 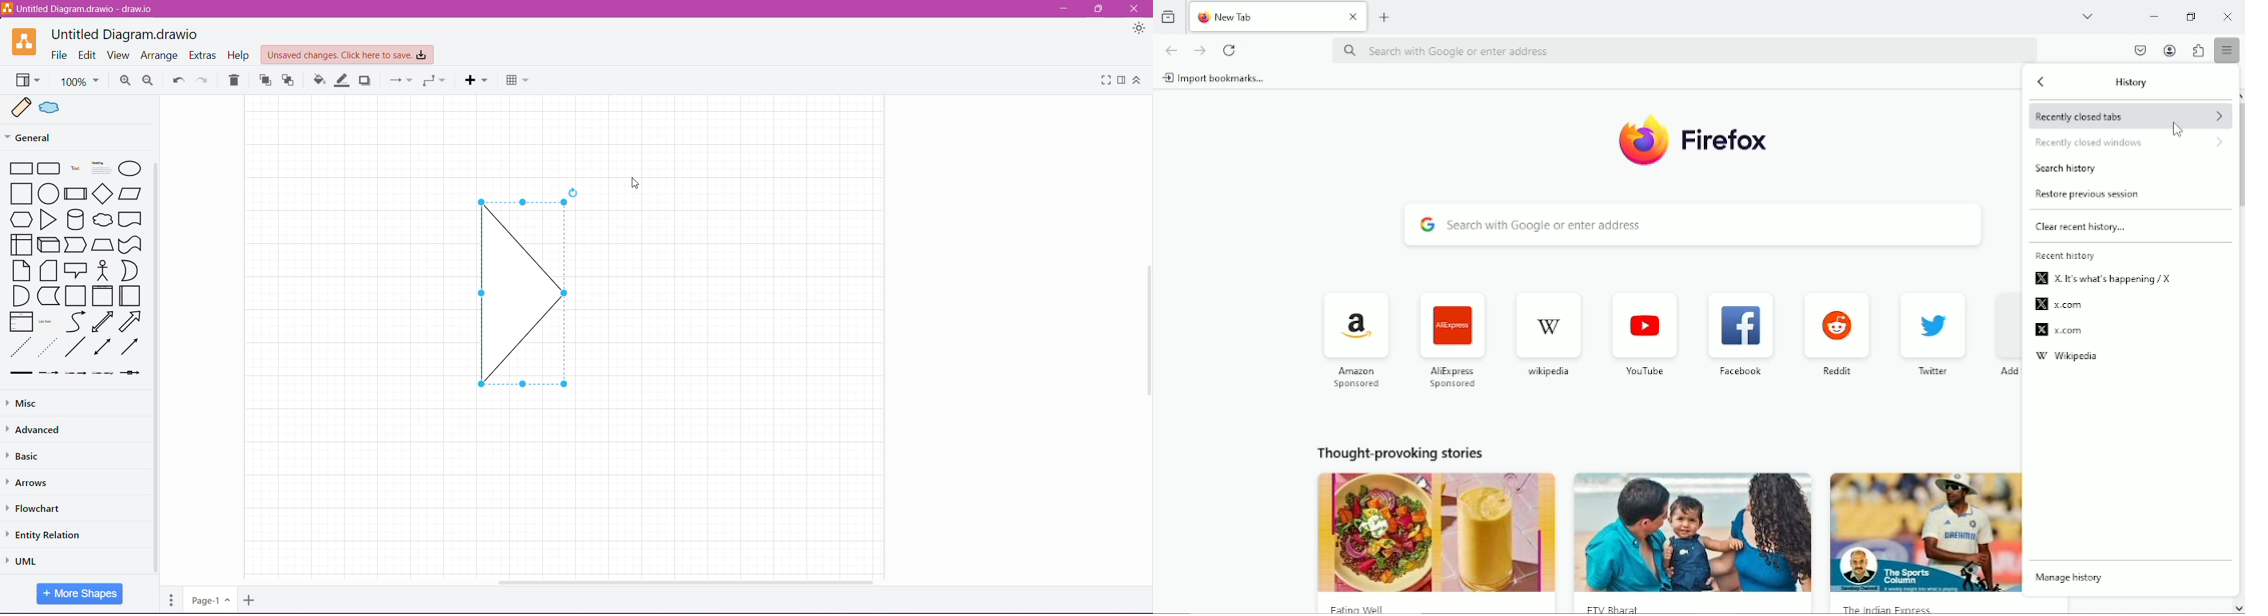 I want to click on go forward, so click(x=1199, y=50).